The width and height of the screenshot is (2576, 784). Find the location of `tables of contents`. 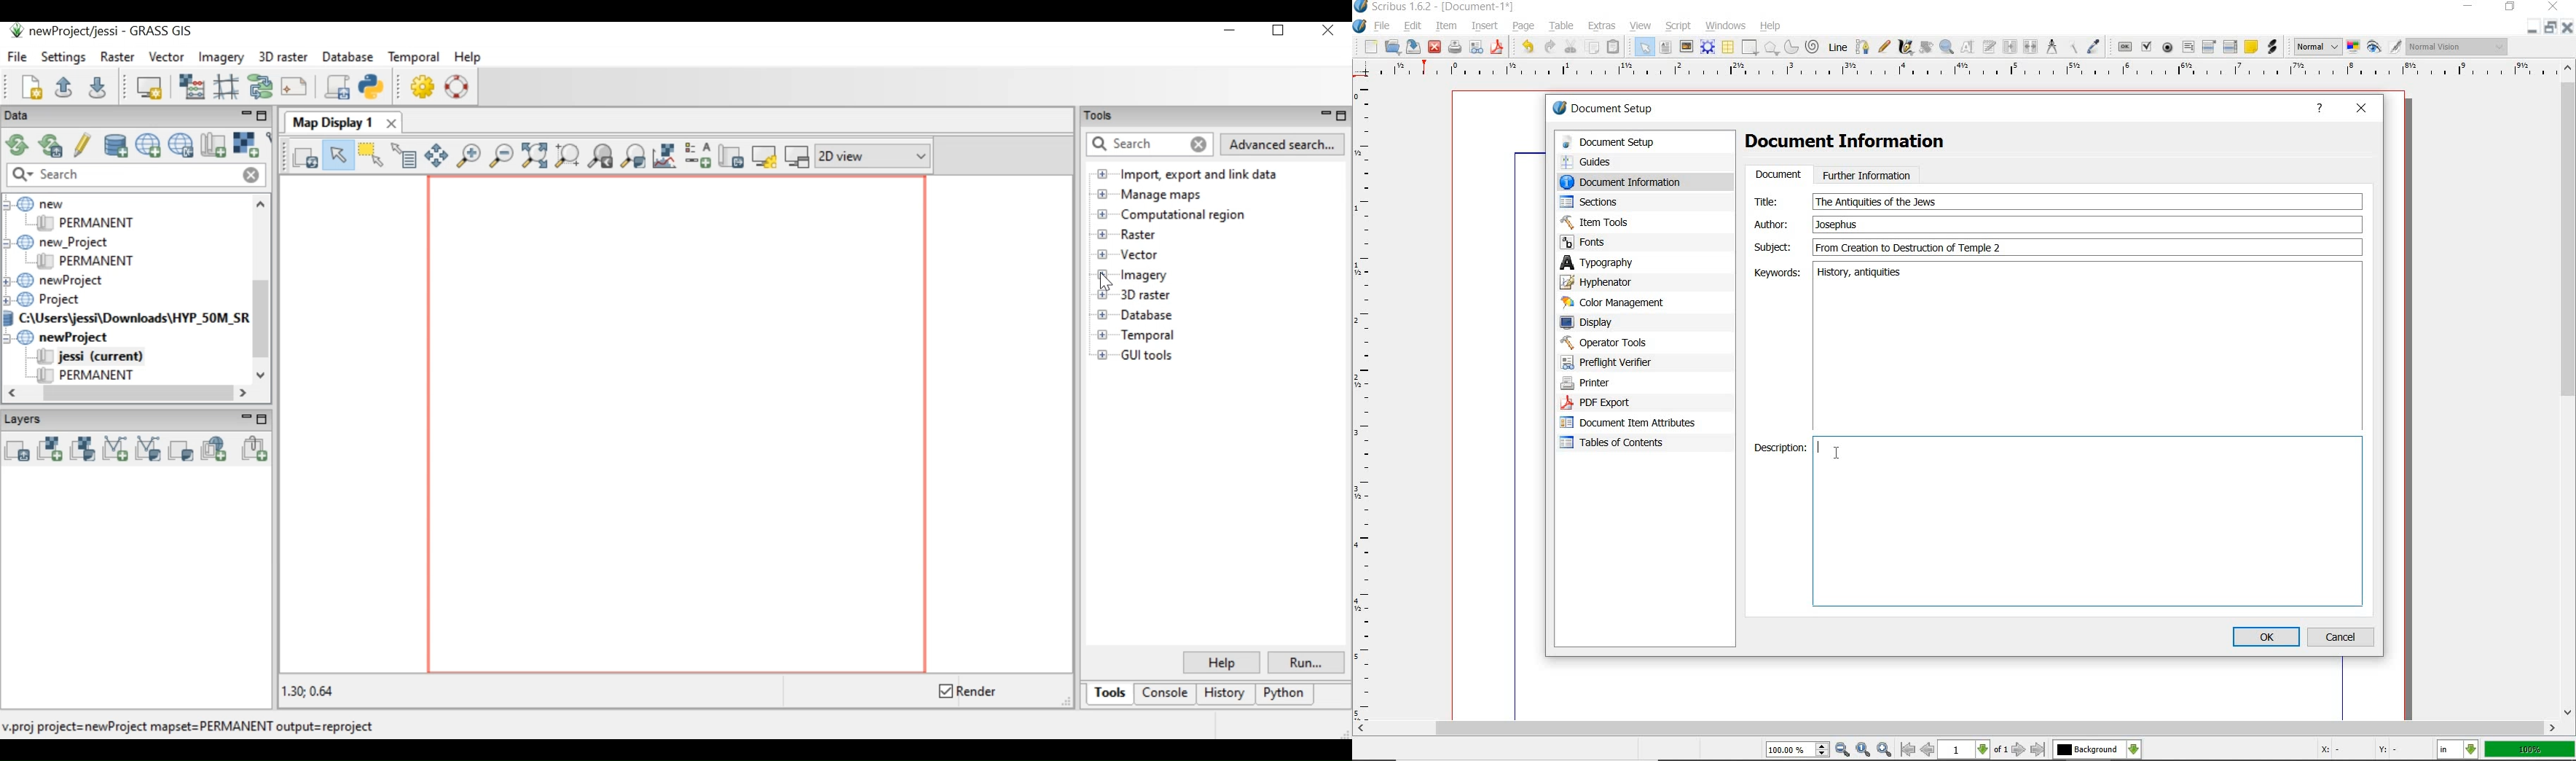

tables of contents is located at coordinates (1622, 444).